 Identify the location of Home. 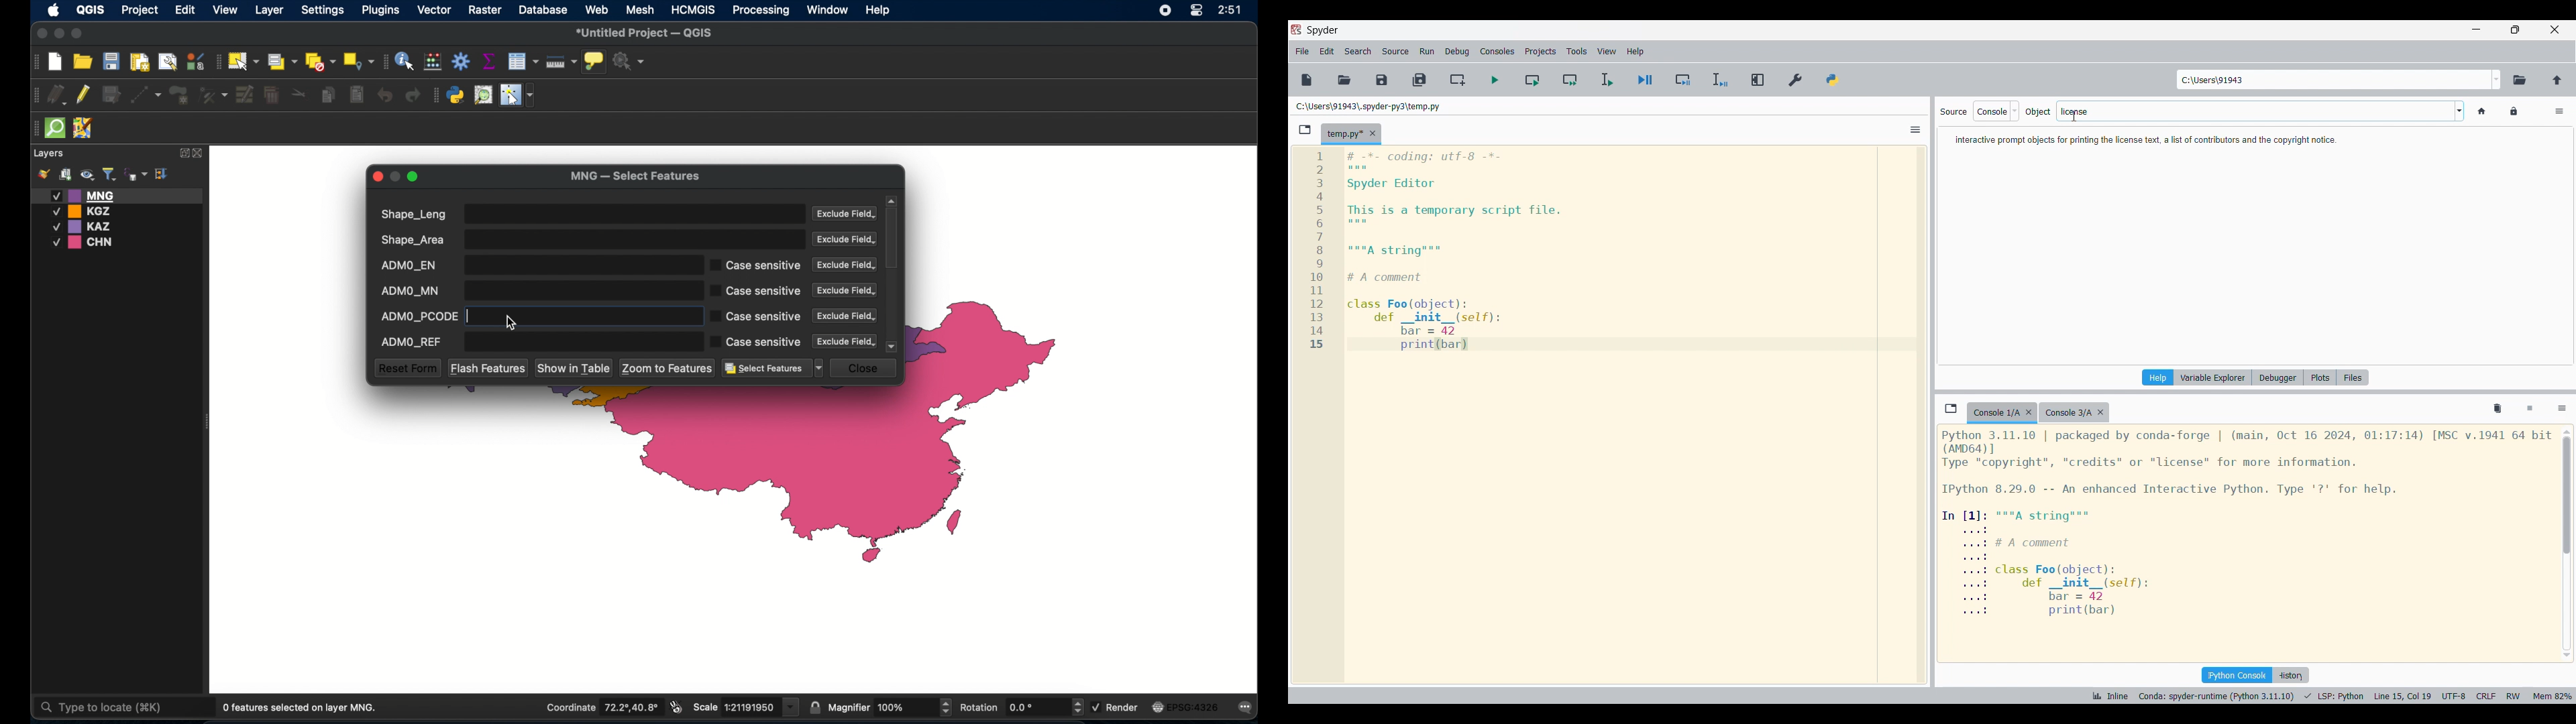
(2483, 111).